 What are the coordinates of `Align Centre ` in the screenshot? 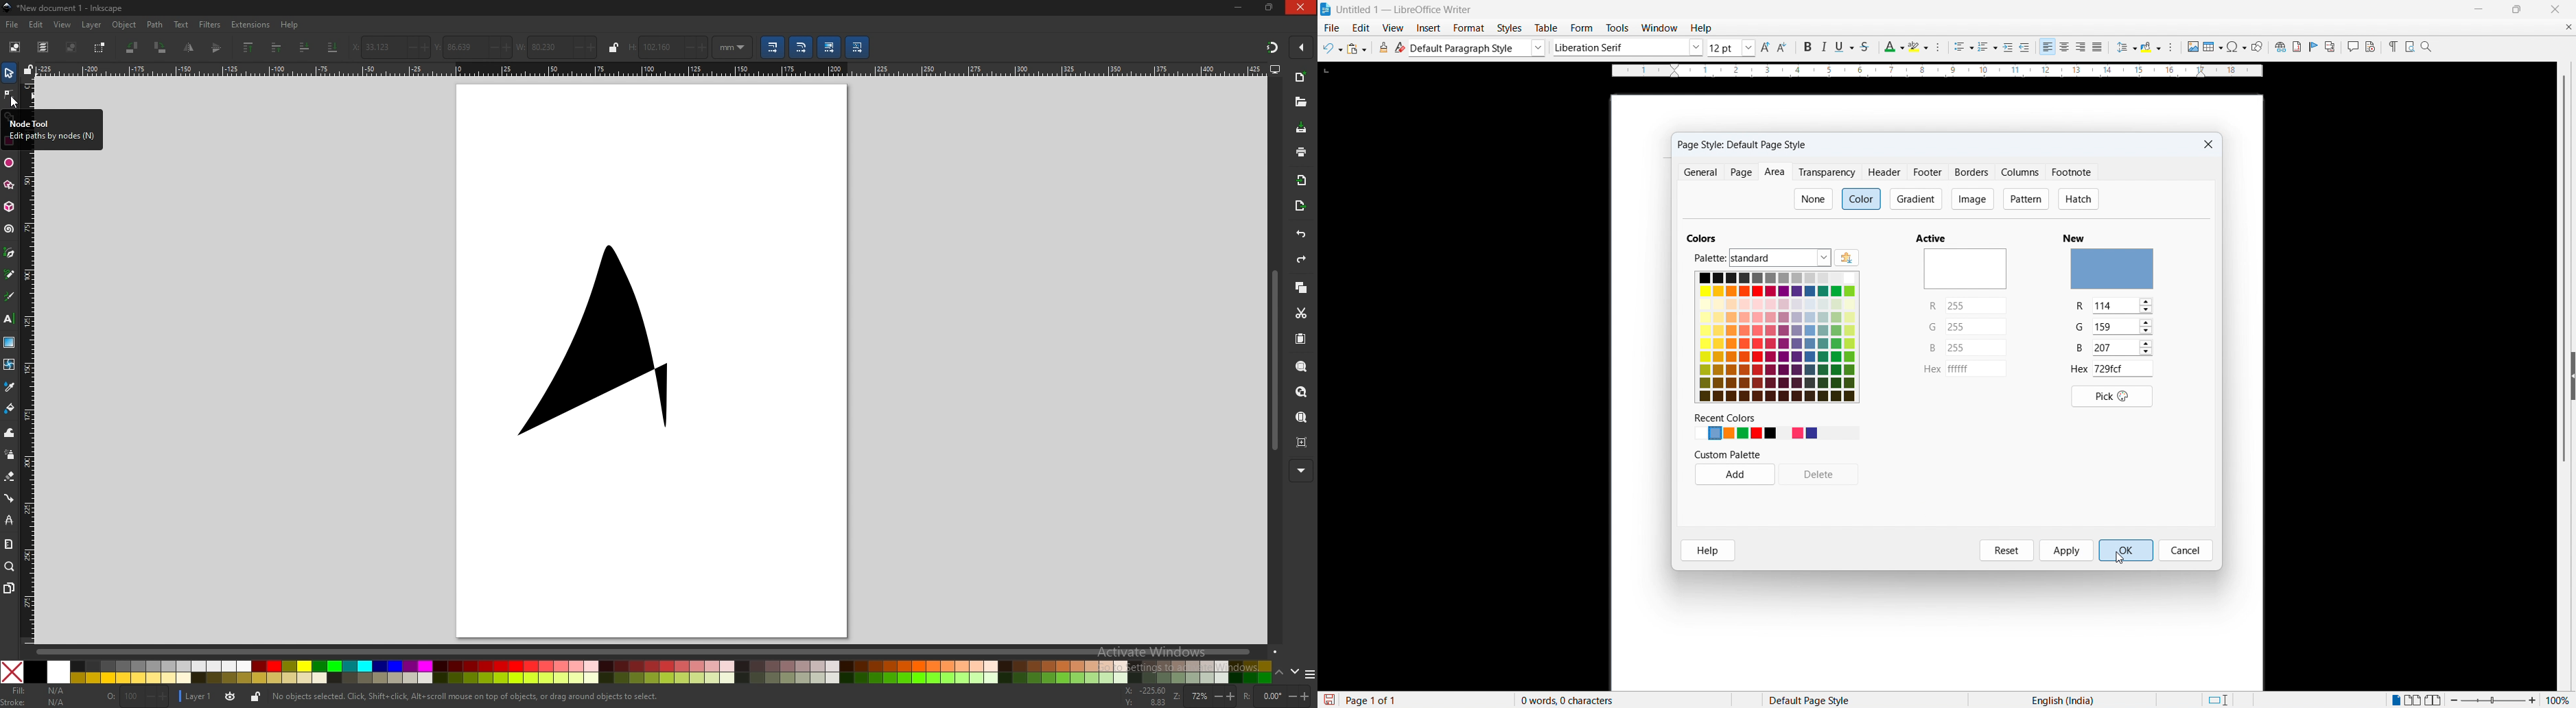 It's located at (2065, 47).